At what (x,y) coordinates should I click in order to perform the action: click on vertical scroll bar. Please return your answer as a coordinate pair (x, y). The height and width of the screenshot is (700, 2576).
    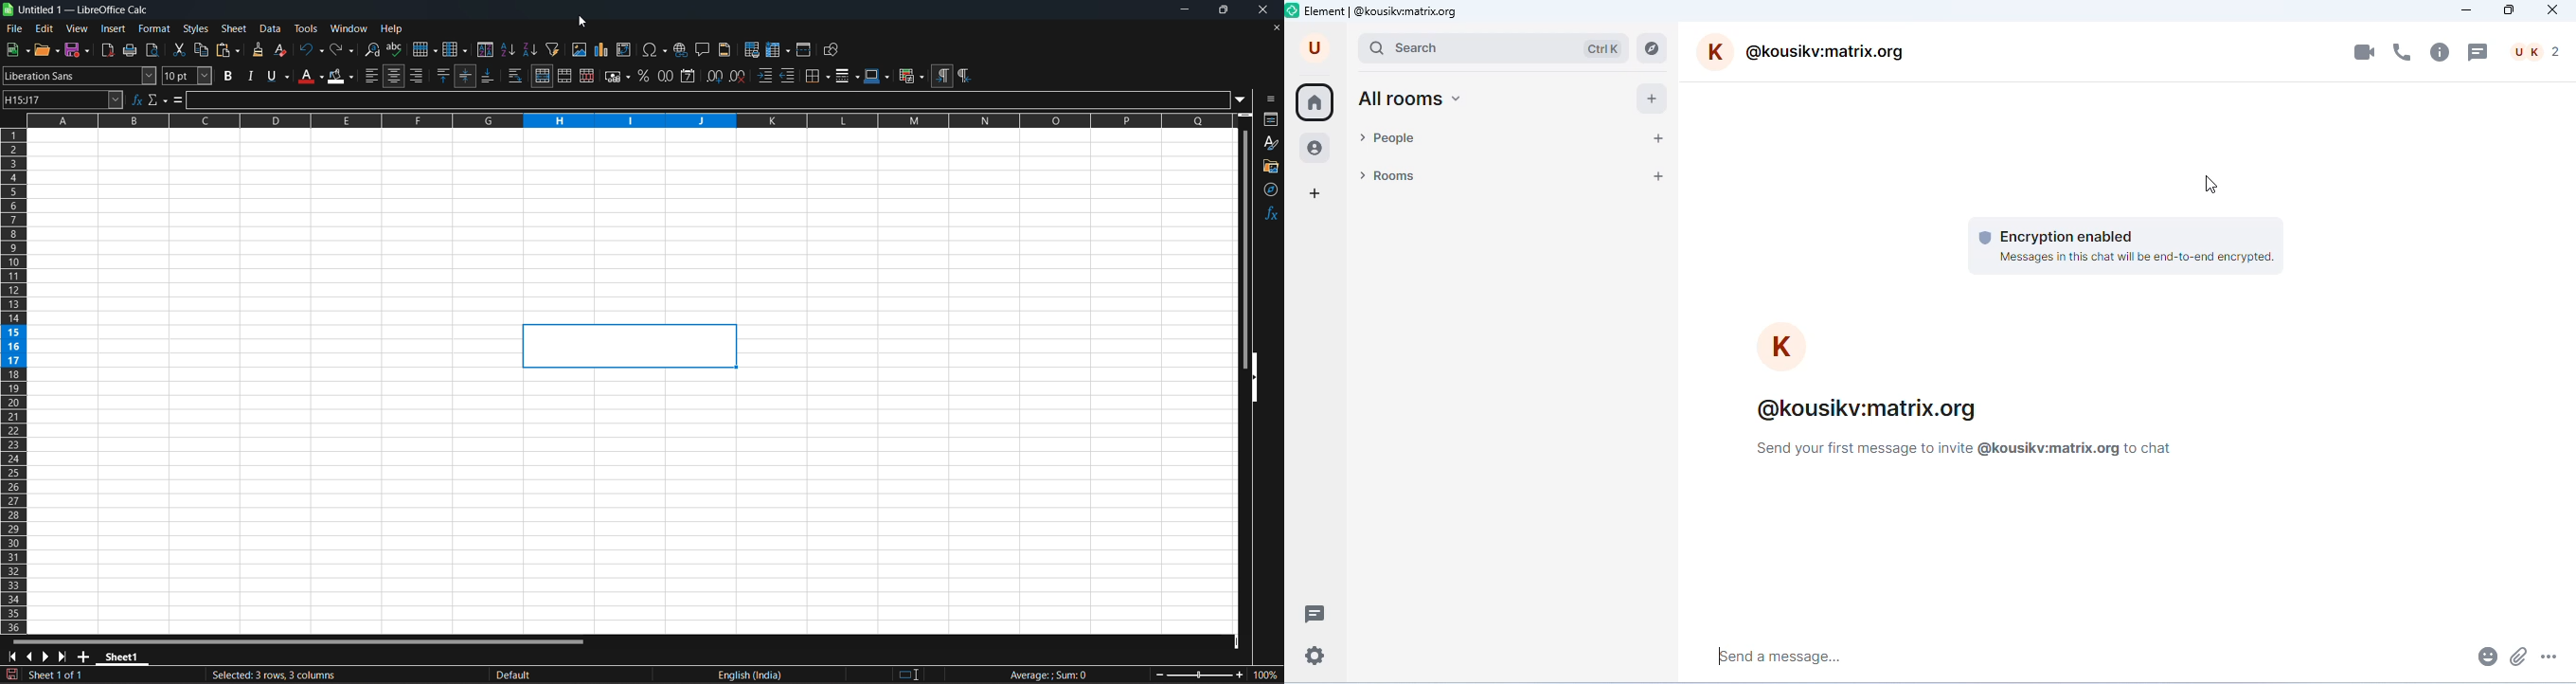
    Looking at the image, I should click on (1246, 252).